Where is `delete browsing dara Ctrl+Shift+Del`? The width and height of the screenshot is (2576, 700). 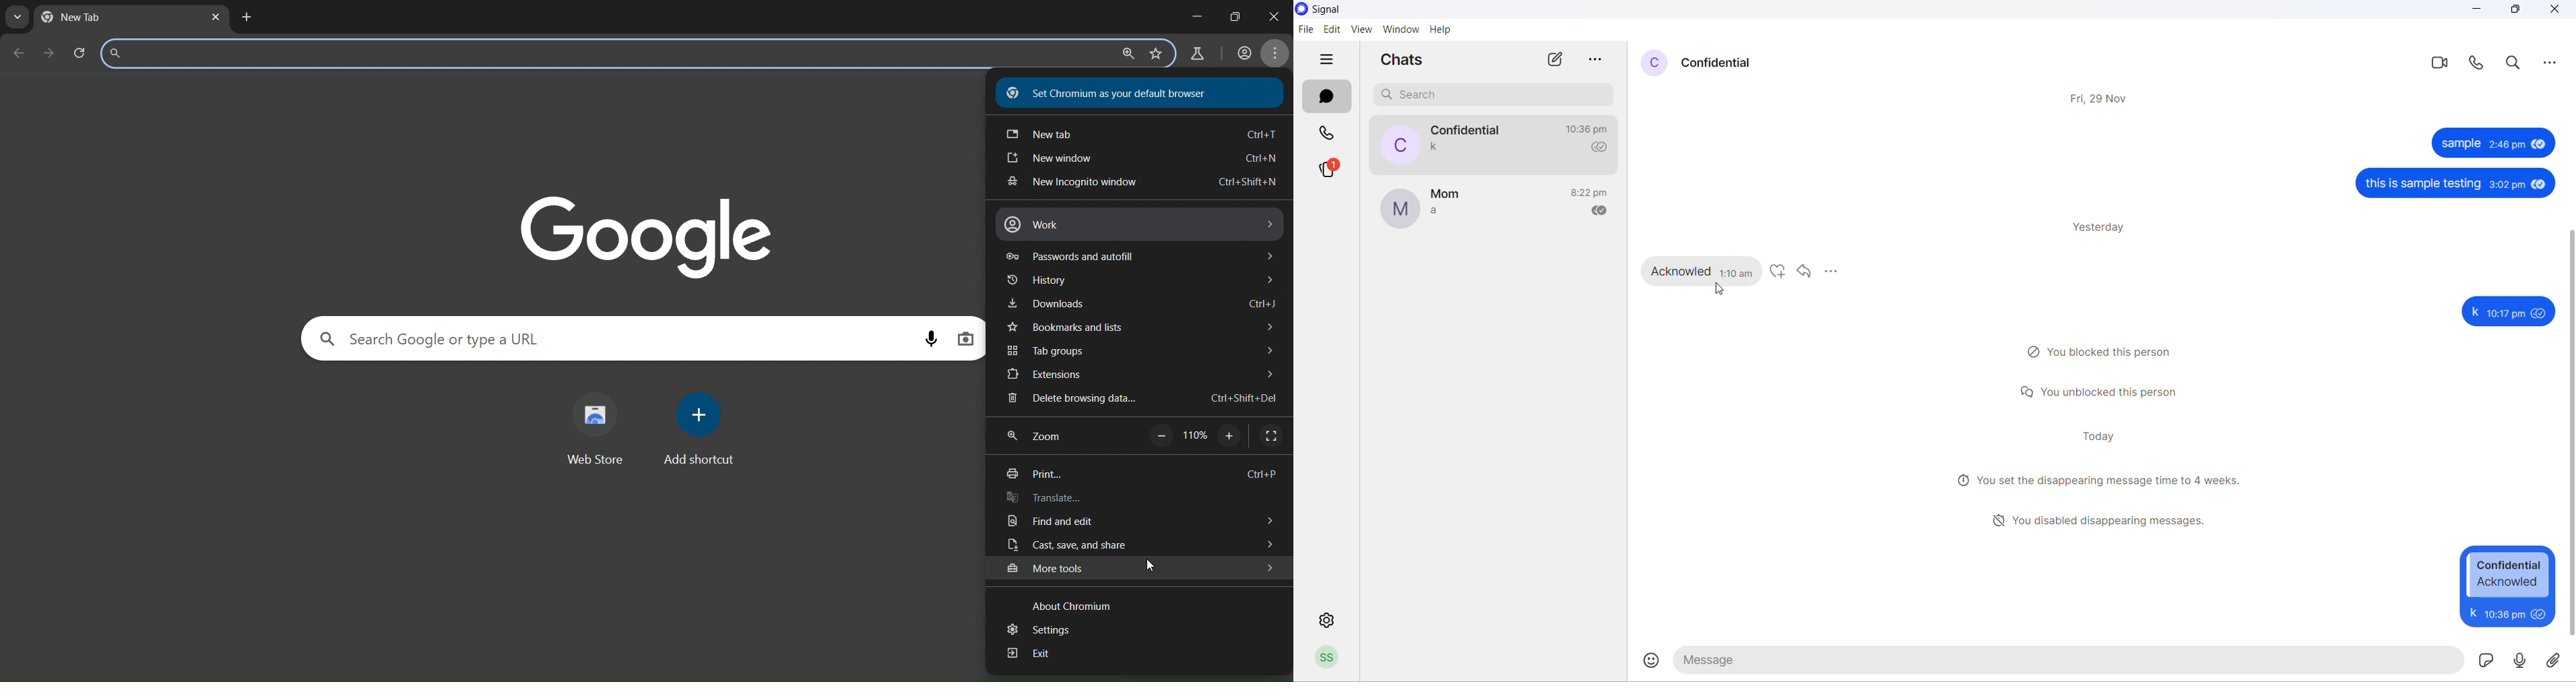 delete browsing dara Ctrl+Shift+Del is located at coordinates (1140, 399).